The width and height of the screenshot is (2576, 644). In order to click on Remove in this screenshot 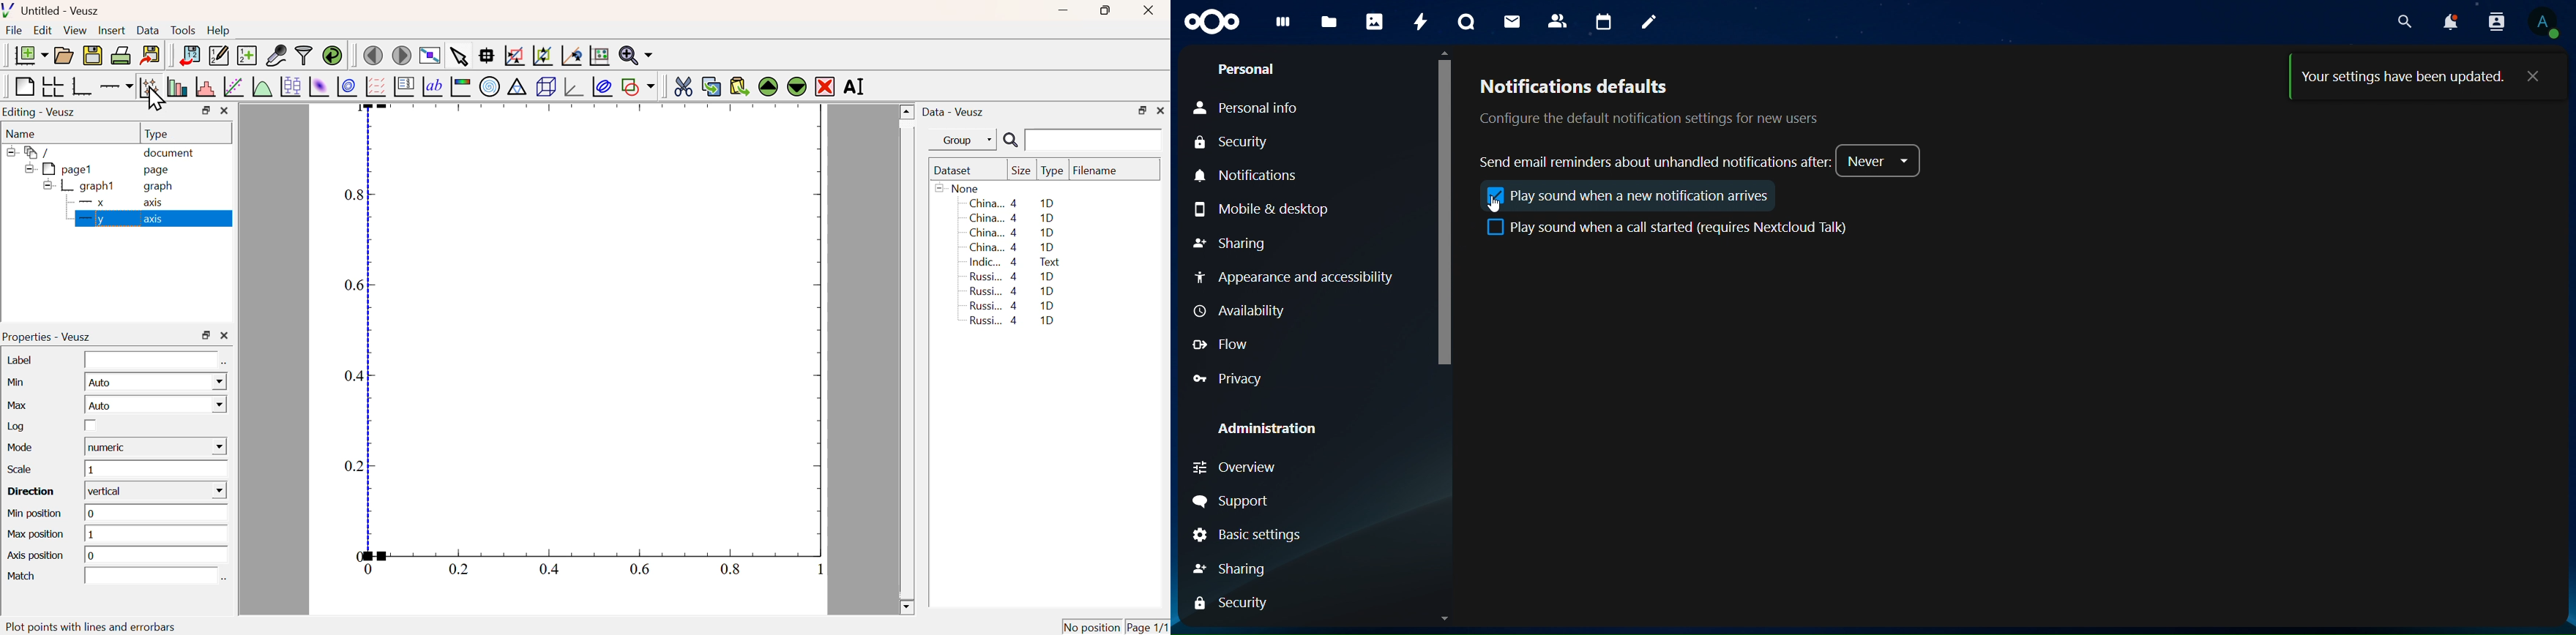, I will do `click(826, 87)`.